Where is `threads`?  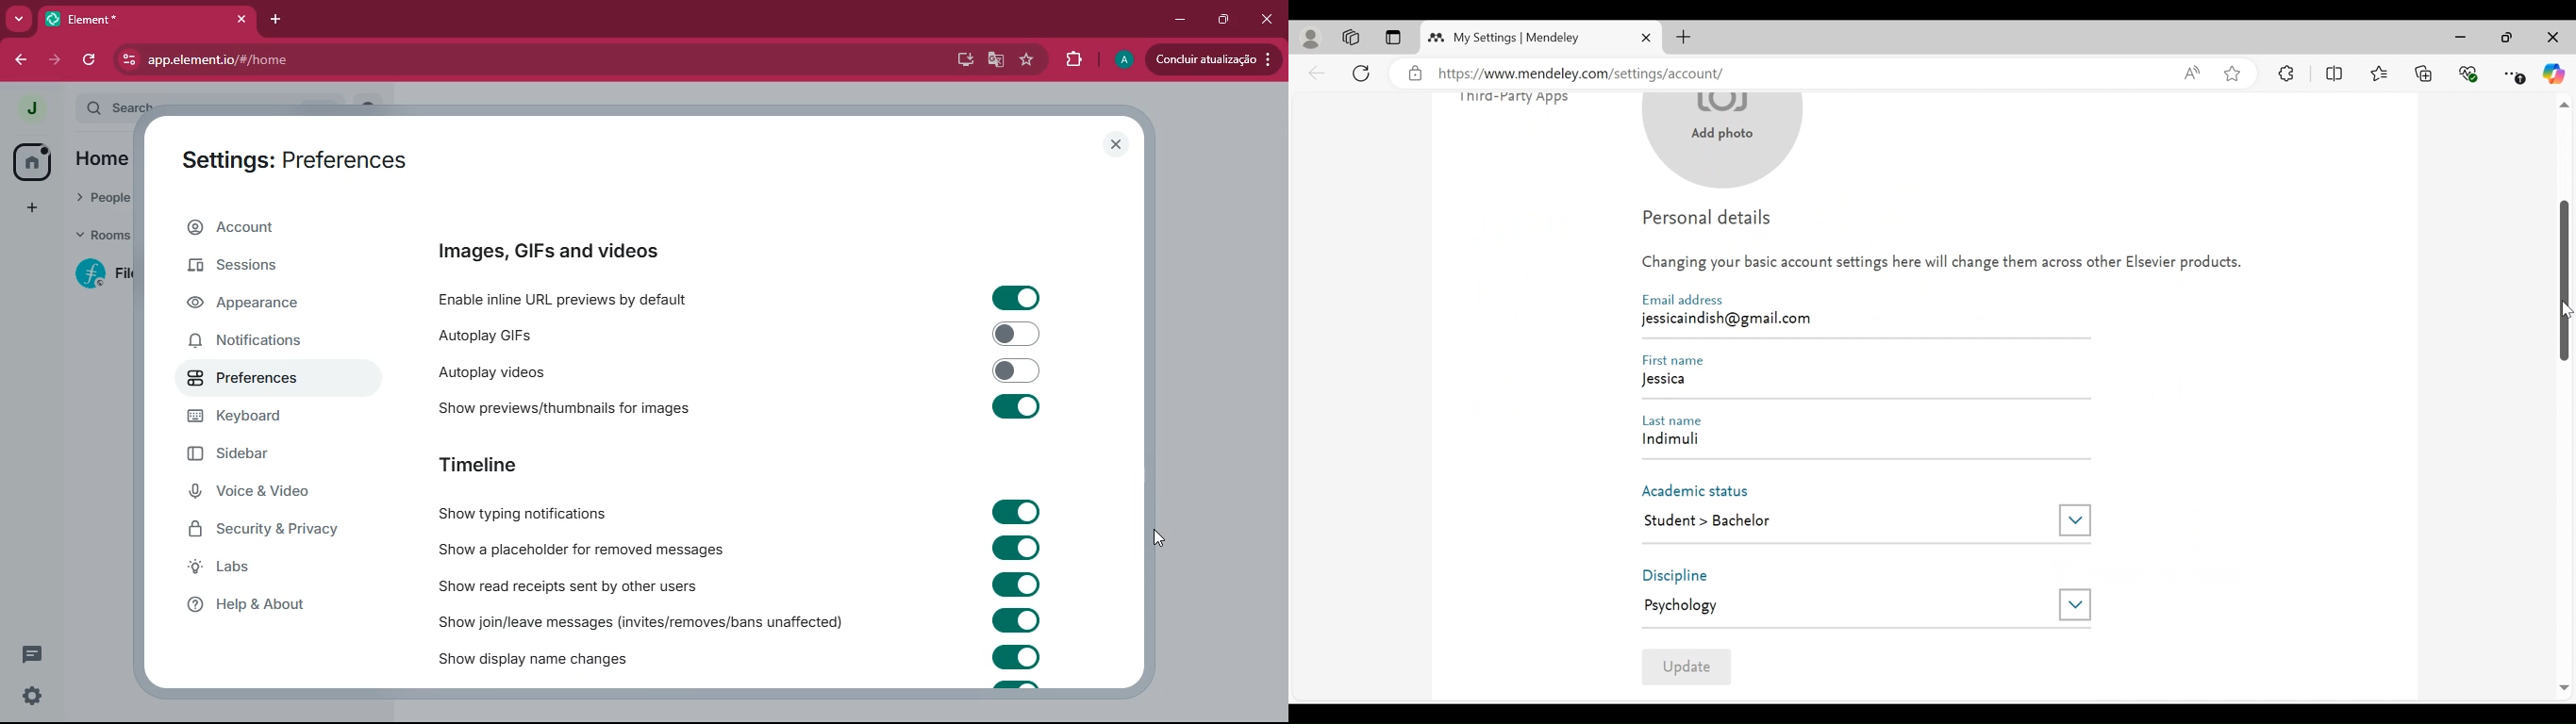
threads is located at coordinates (32, 654).